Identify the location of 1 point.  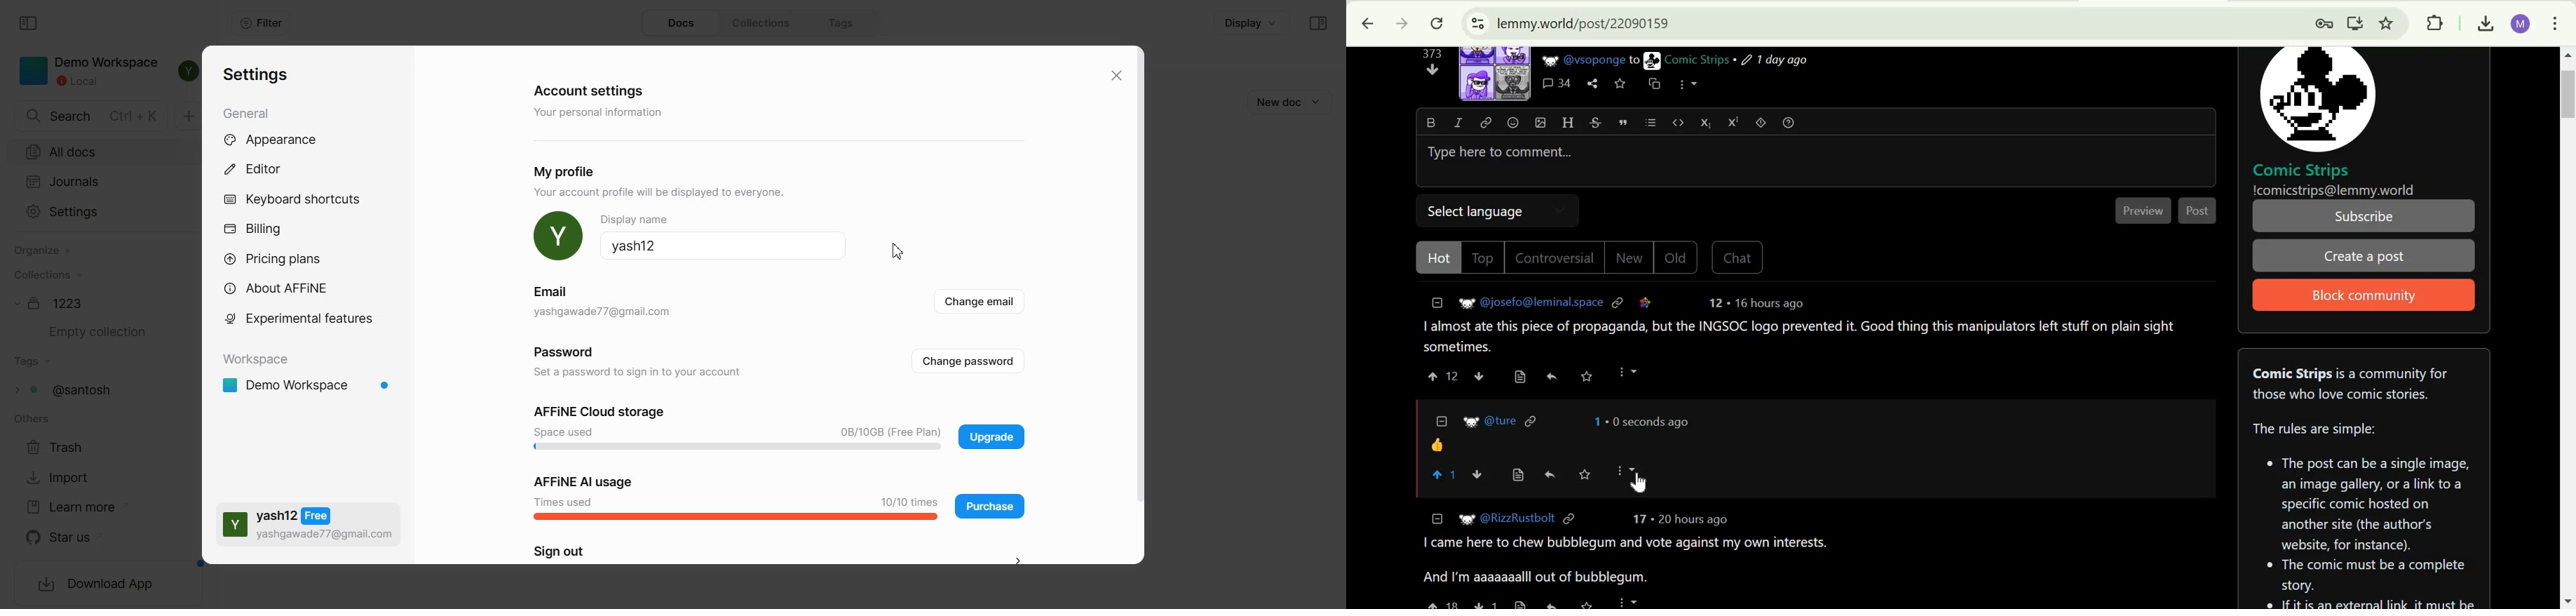
(1595, 421).